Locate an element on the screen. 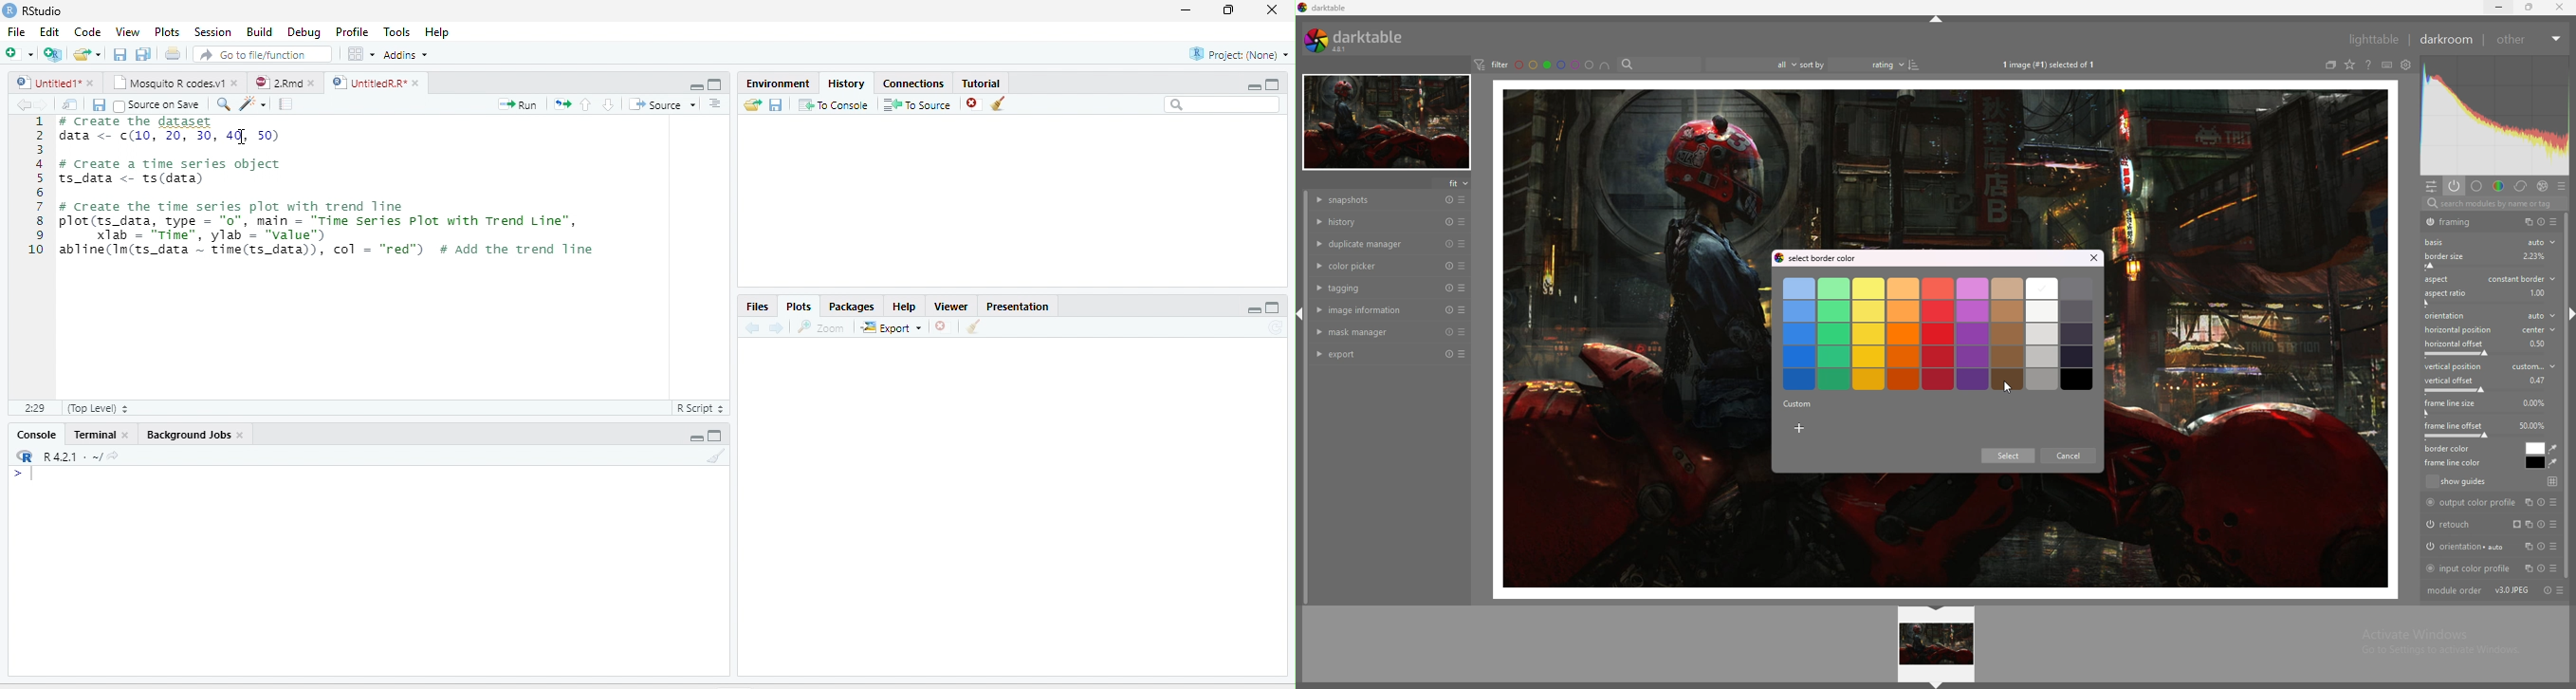  scroll bar is located at coordinates (1308, 398).